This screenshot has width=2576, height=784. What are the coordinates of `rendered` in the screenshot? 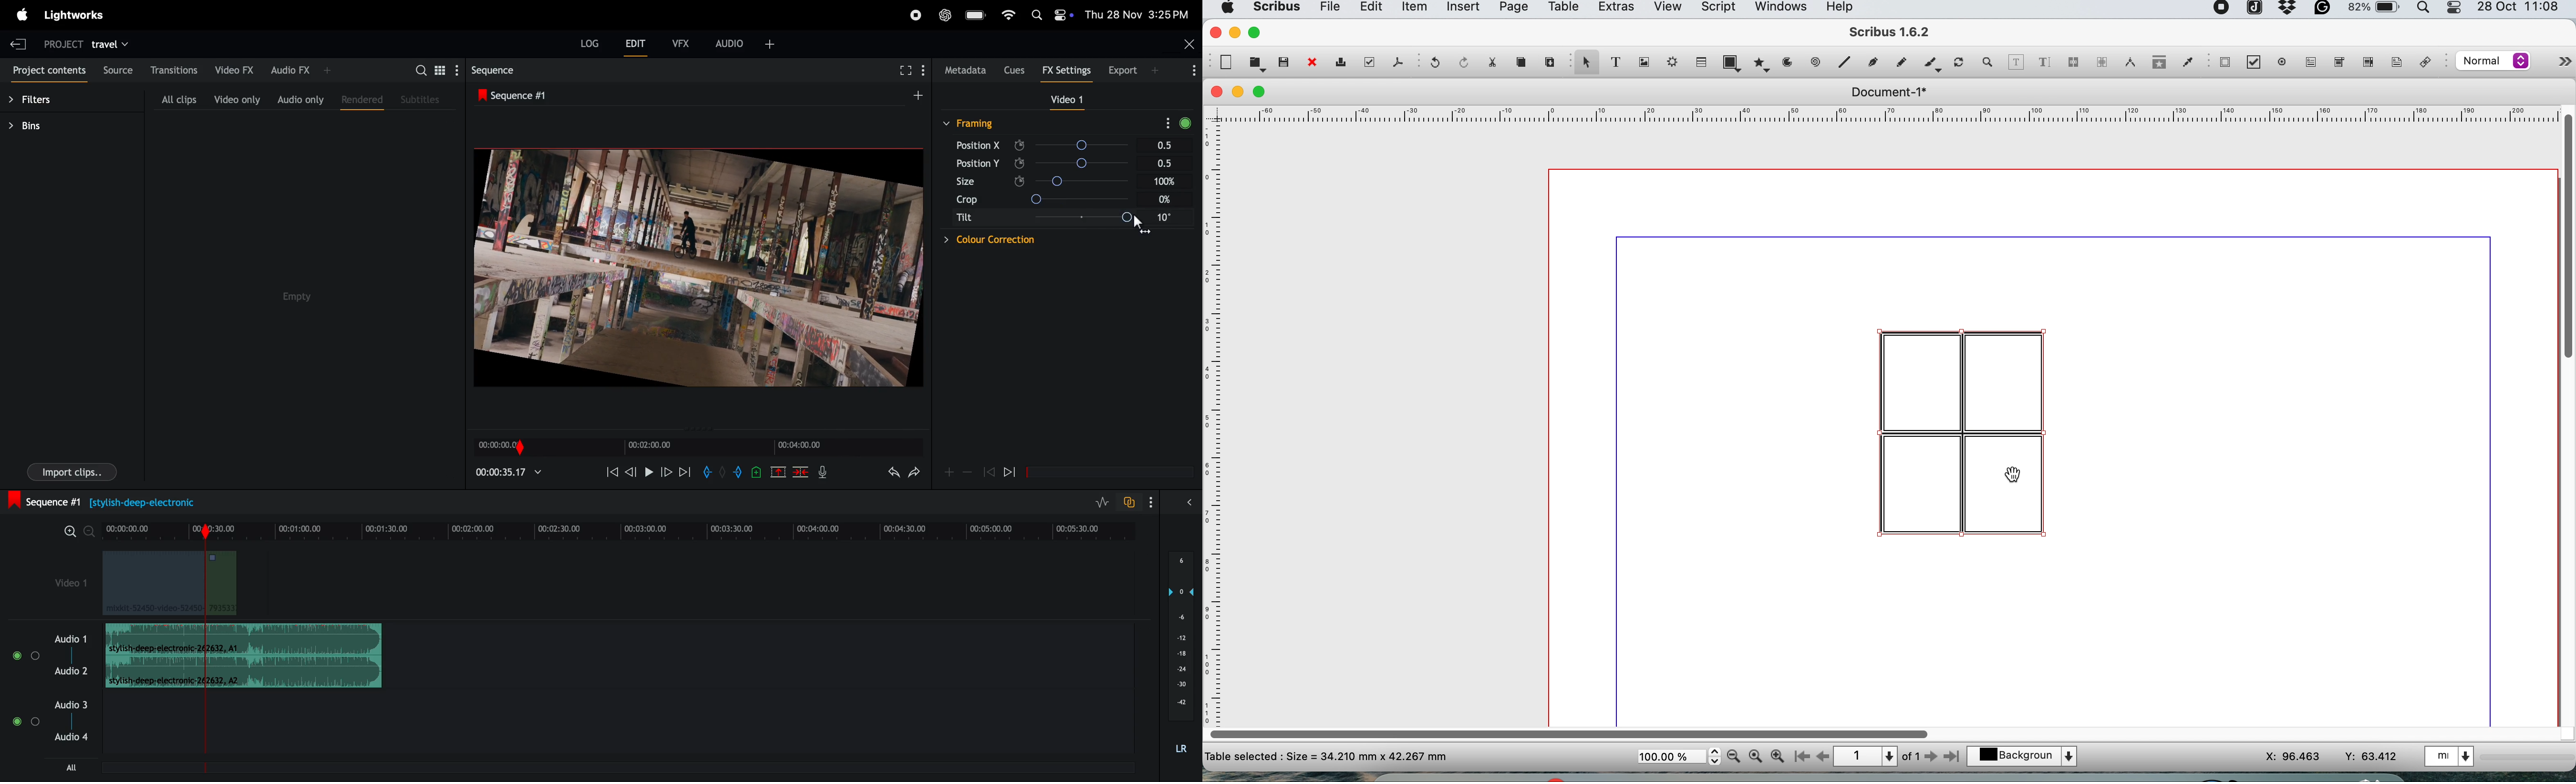 It's located at (361, 102).